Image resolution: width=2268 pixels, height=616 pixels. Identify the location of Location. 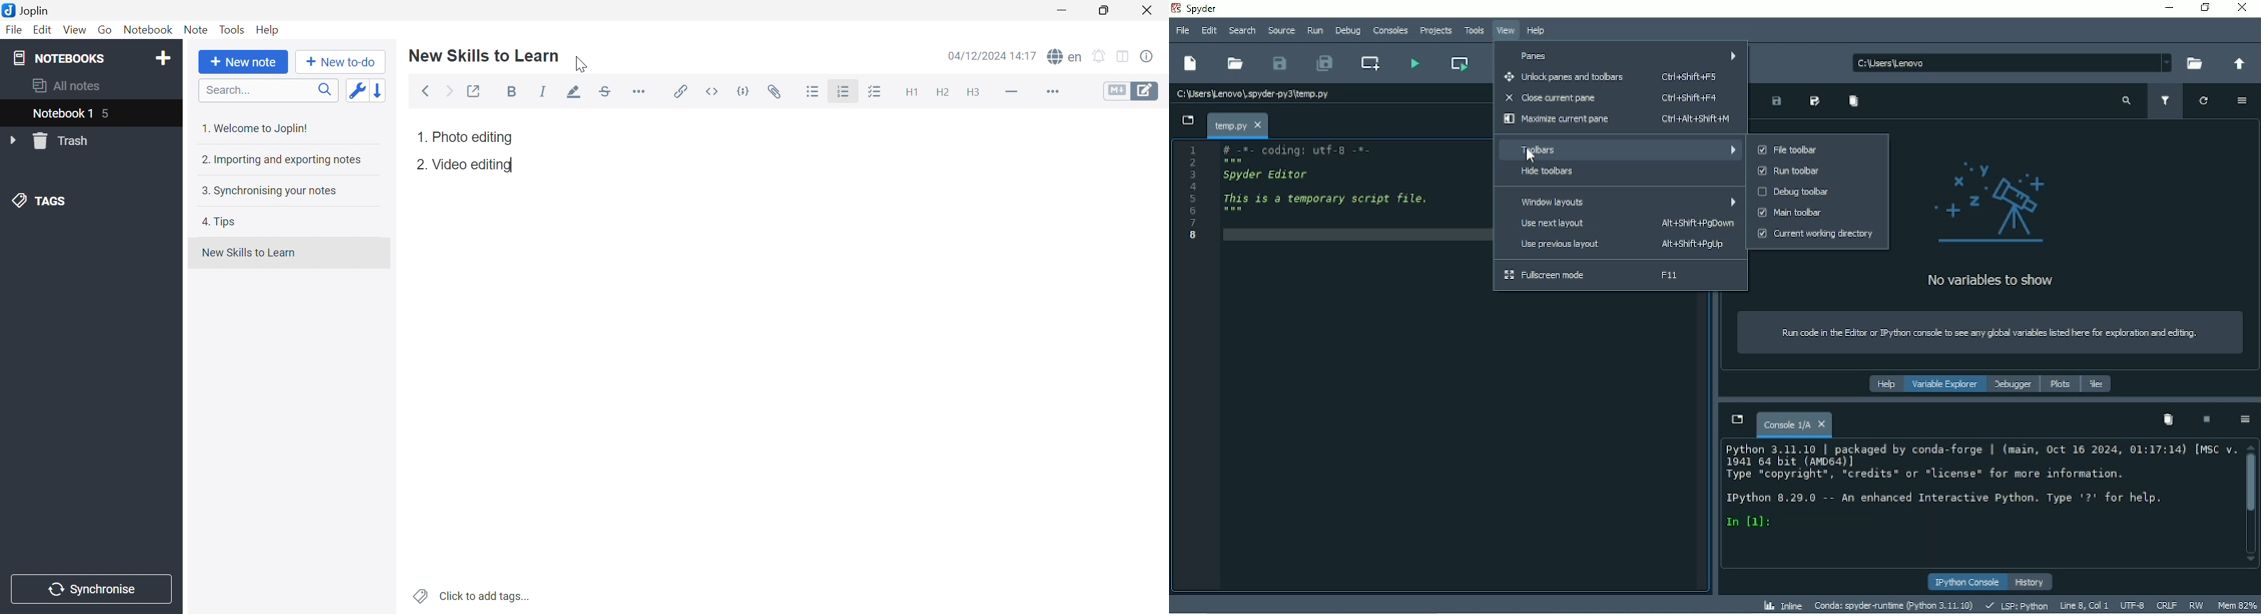
(2010, 62).